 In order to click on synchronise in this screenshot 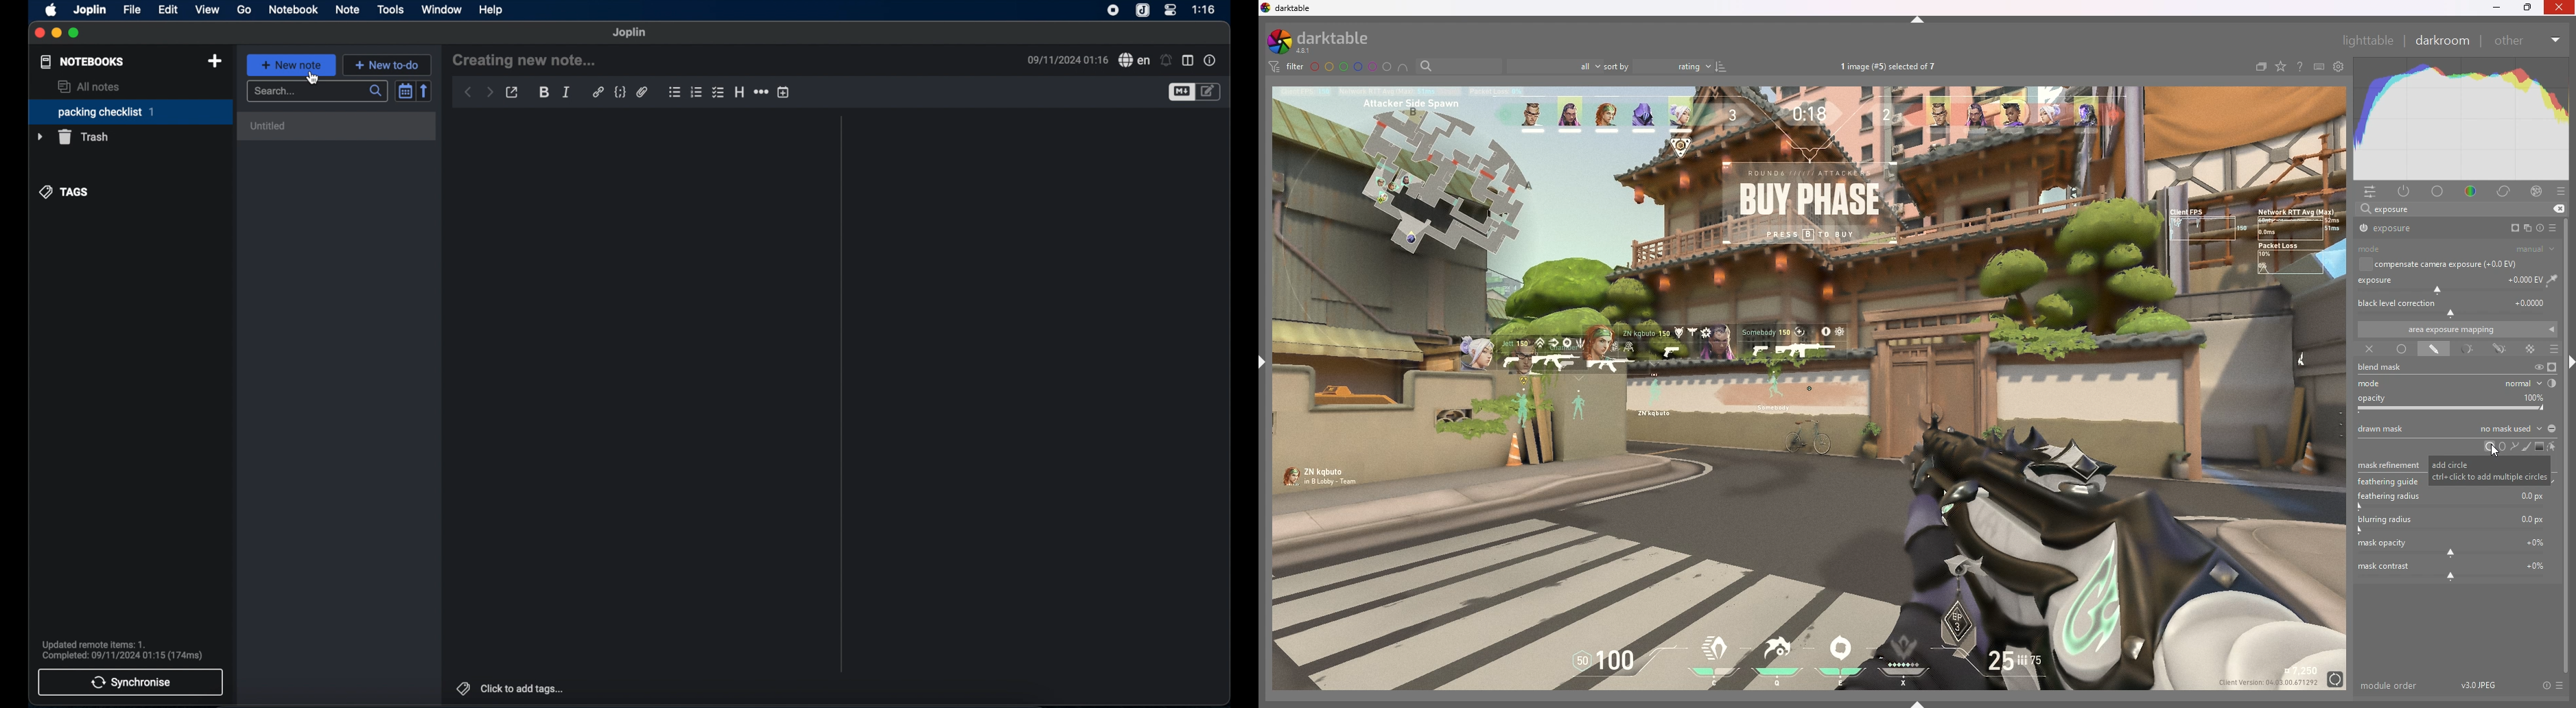, I will do `click(130, 682)`.